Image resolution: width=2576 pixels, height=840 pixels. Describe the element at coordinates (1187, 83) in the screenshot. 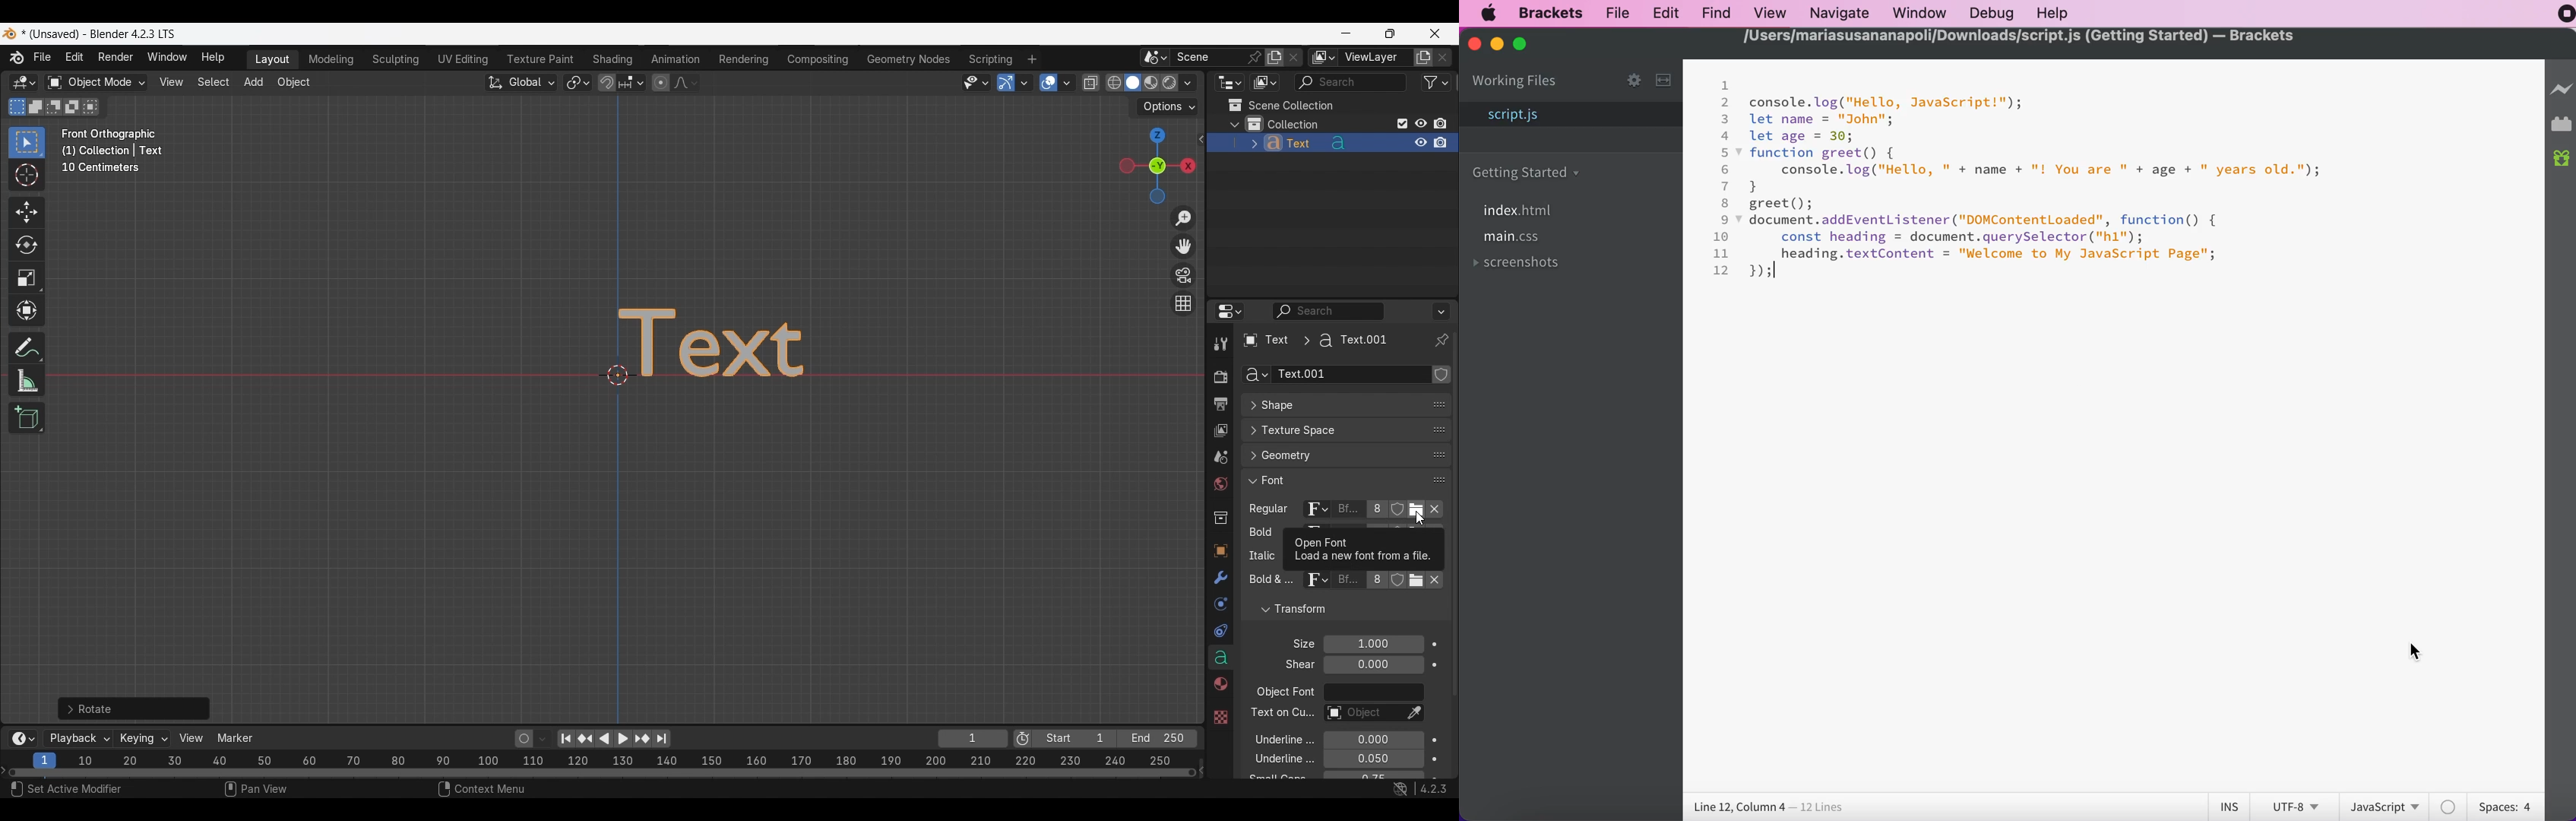

I see `Shading` at that location.